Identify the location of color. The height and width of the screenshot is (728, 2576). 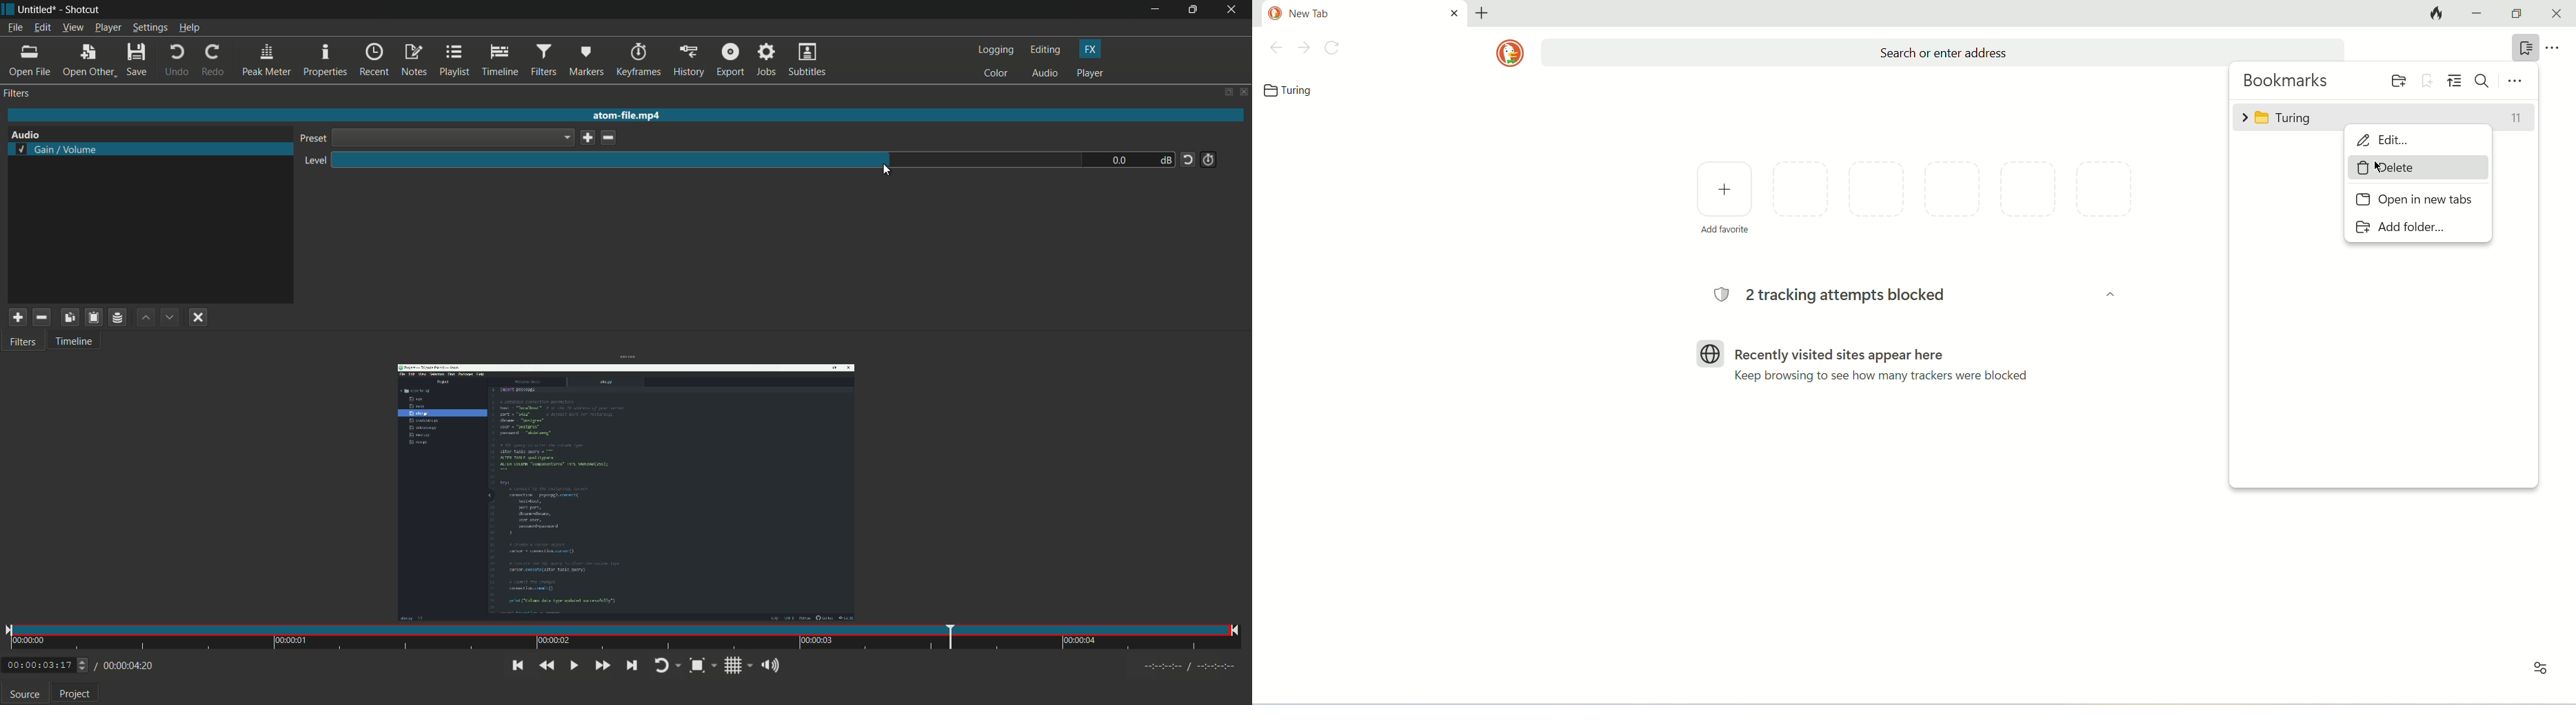
(996, 74).